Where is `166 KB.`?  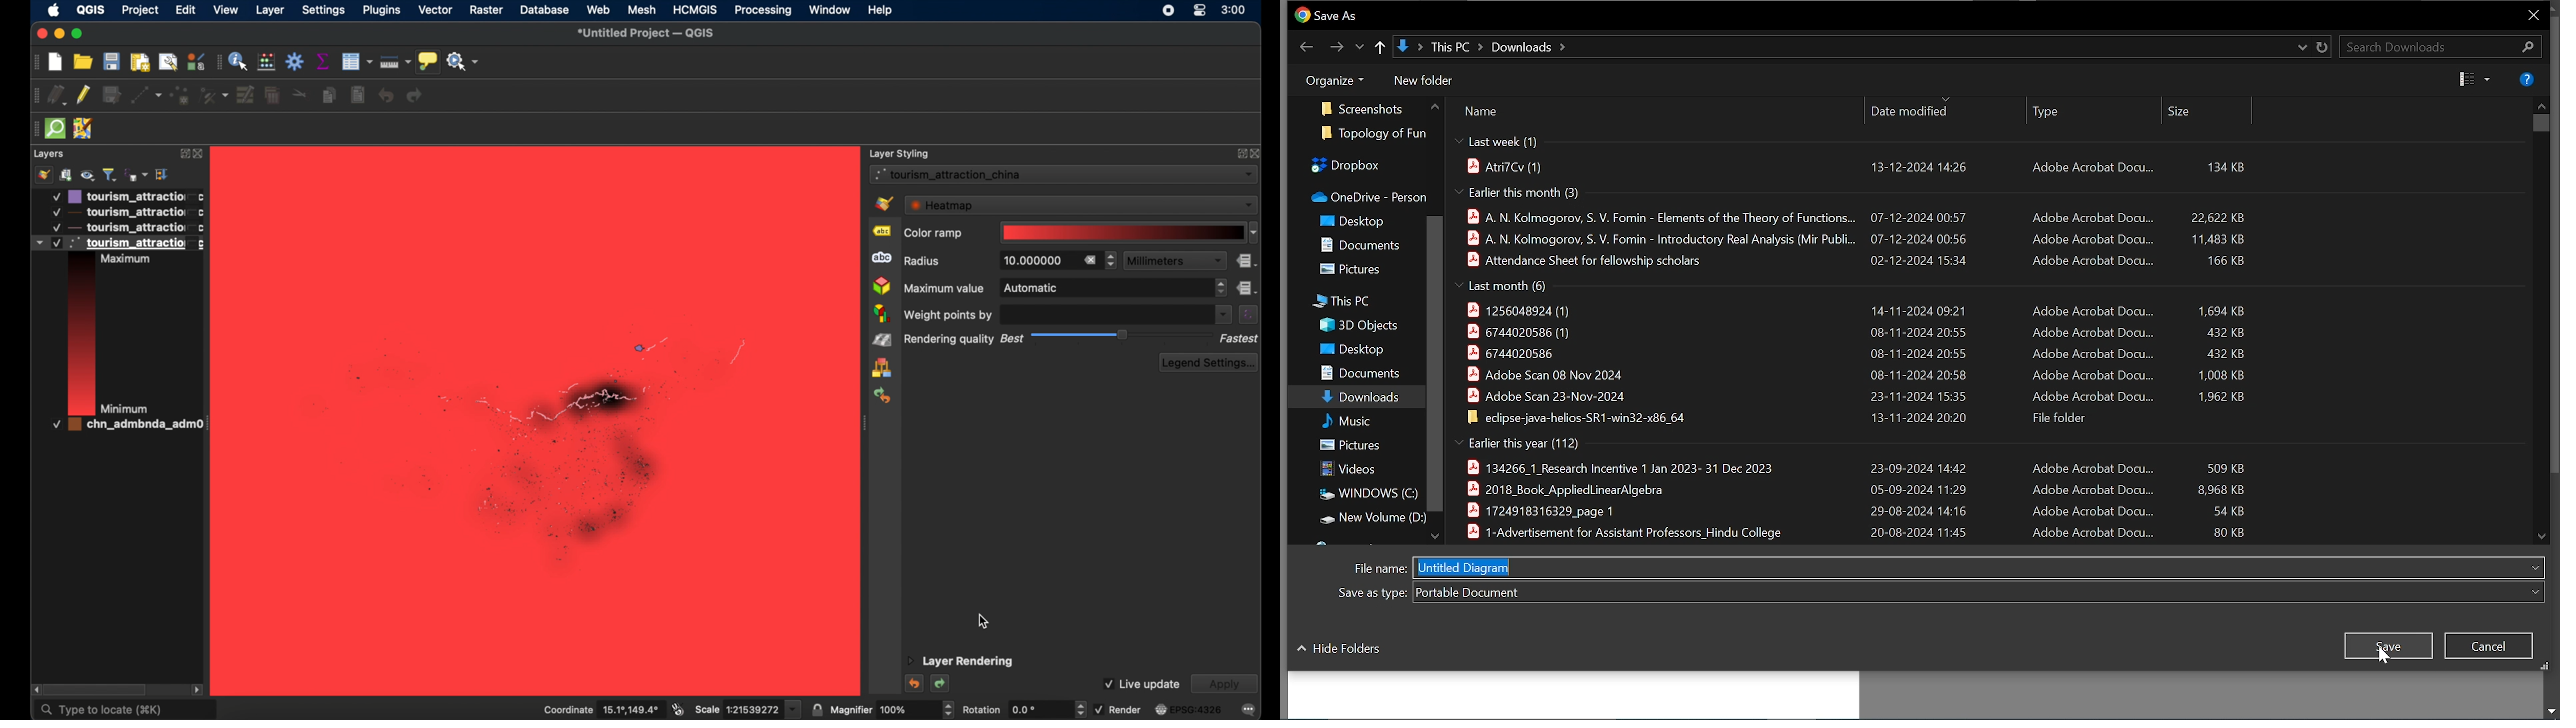 166 KB. is located at coordinates (2216, 261).